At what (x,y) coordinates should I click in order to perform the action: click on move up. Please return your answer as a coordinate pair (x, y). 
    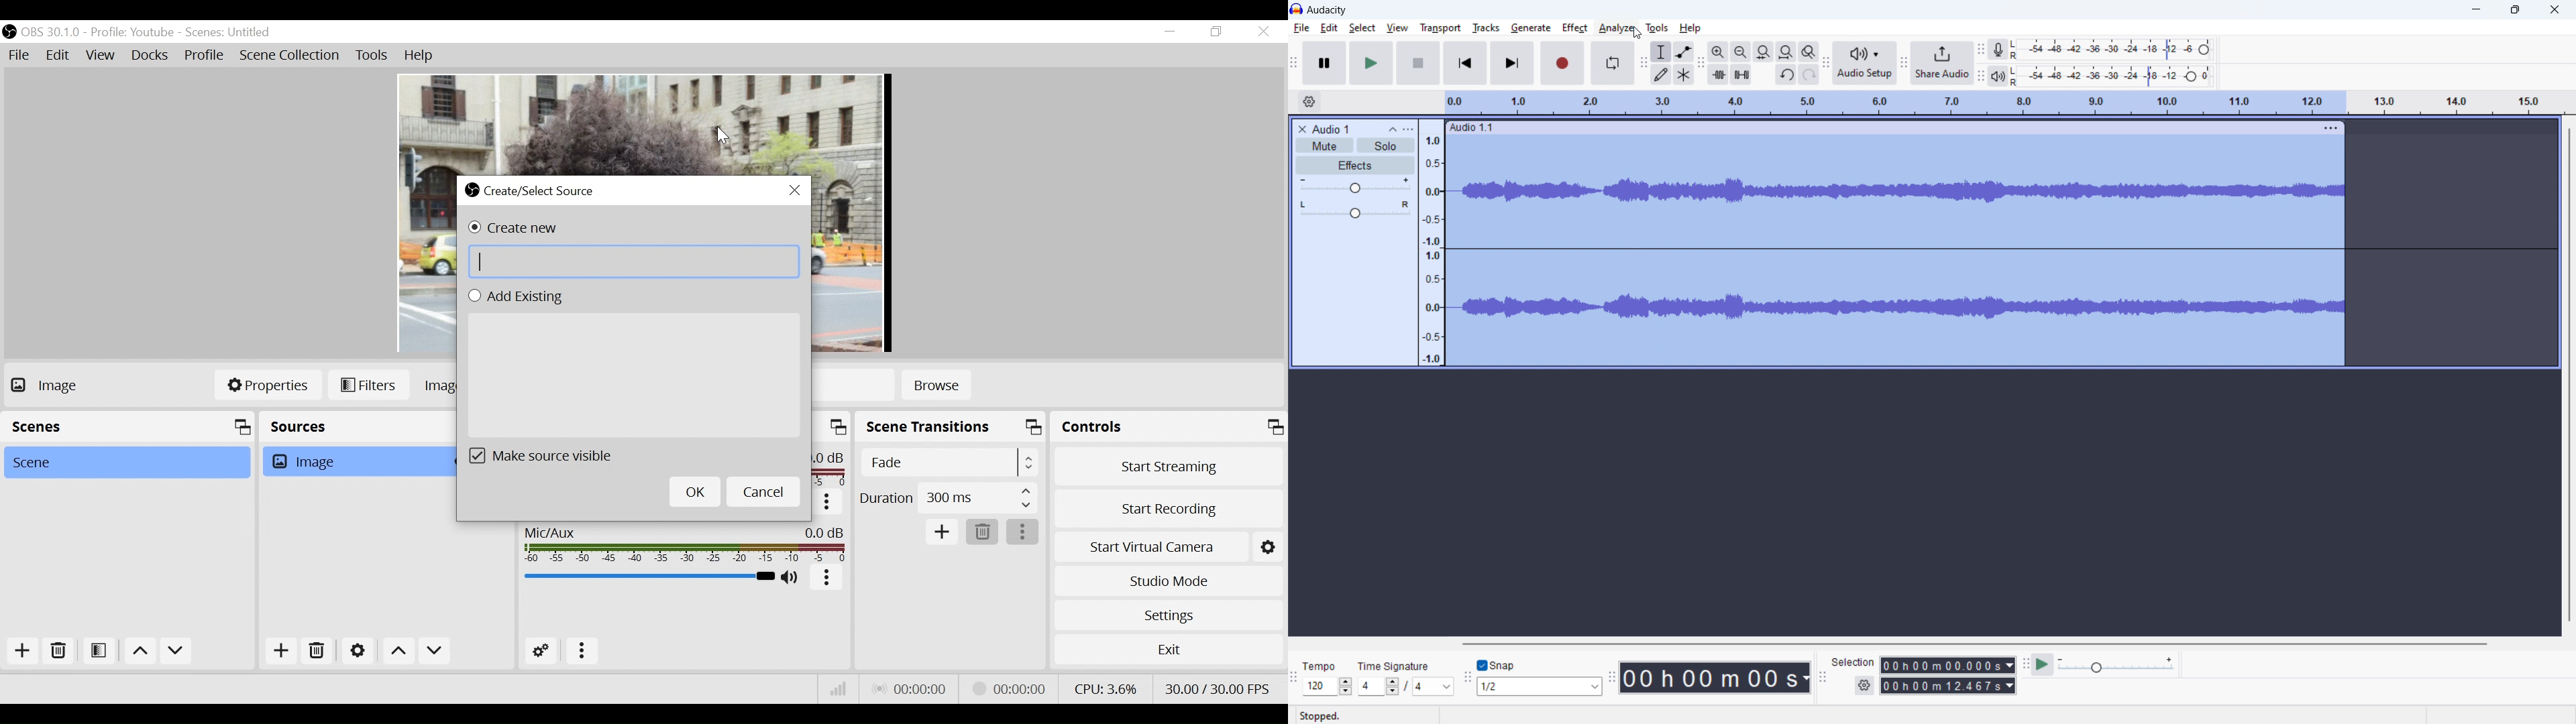
    Looking at the image, I should click on (142, 652).